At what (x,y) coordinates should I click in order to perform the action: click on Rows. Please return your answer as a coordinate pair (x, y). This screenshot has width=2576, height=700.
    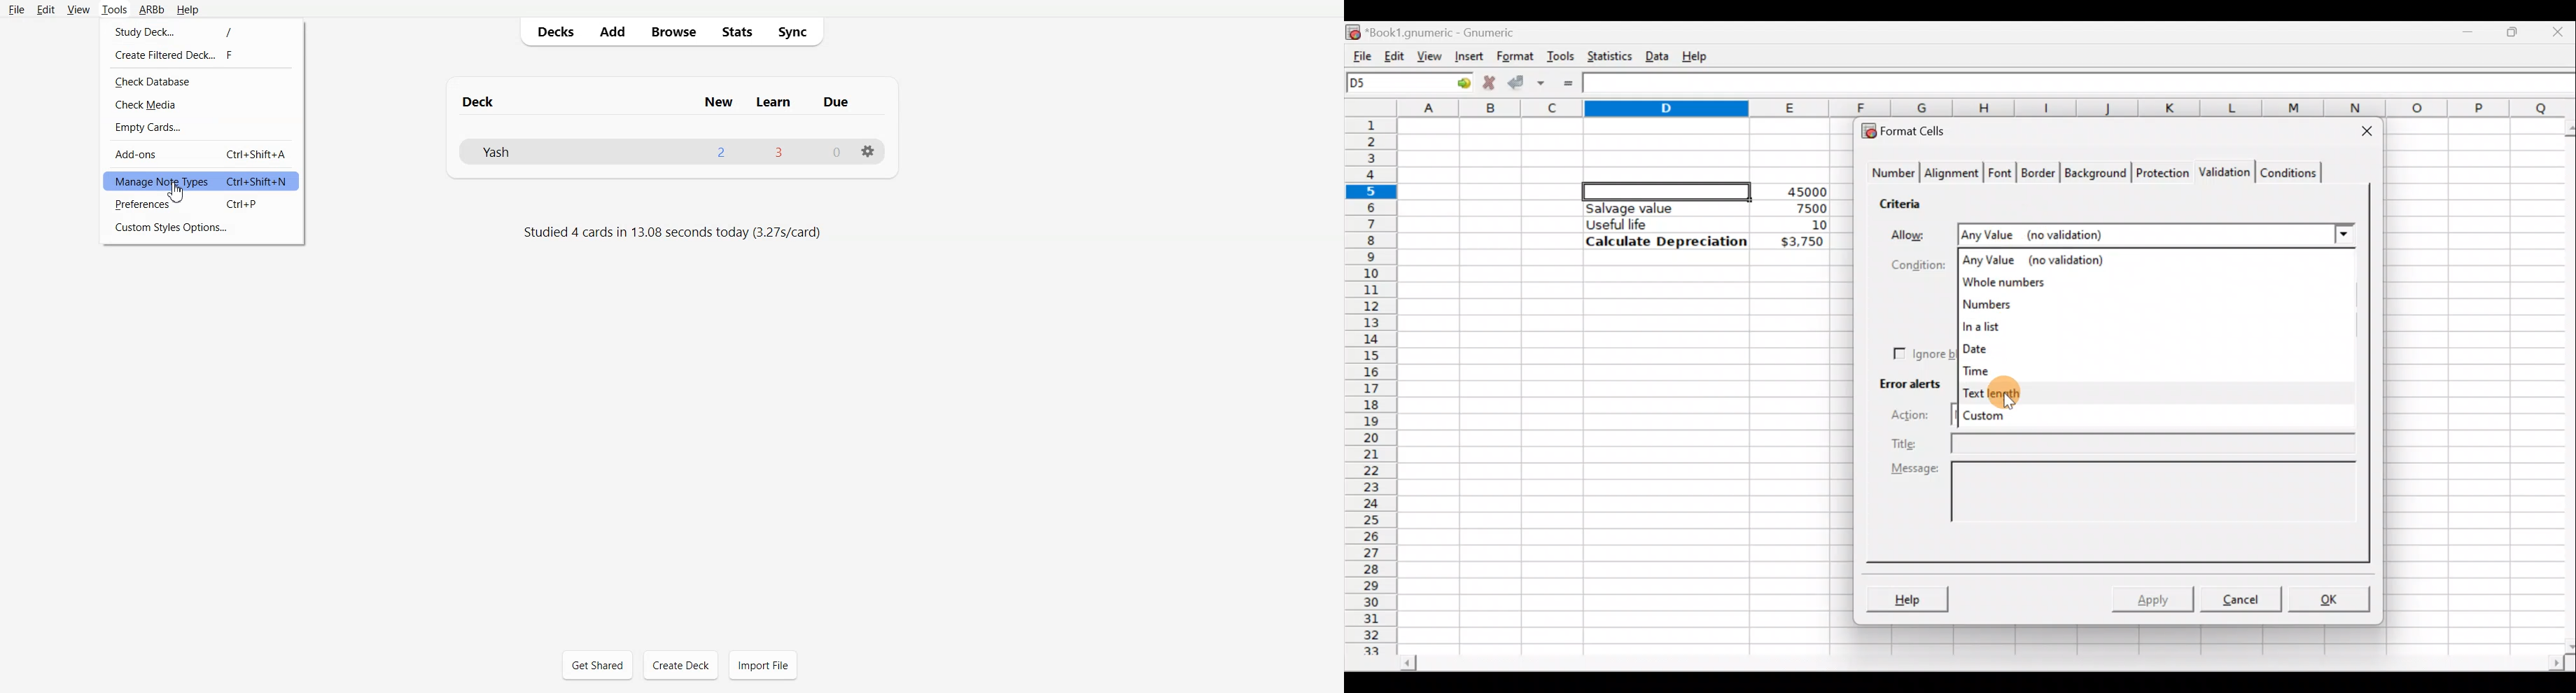
    Looking at the image, I should click on (1372, 379).